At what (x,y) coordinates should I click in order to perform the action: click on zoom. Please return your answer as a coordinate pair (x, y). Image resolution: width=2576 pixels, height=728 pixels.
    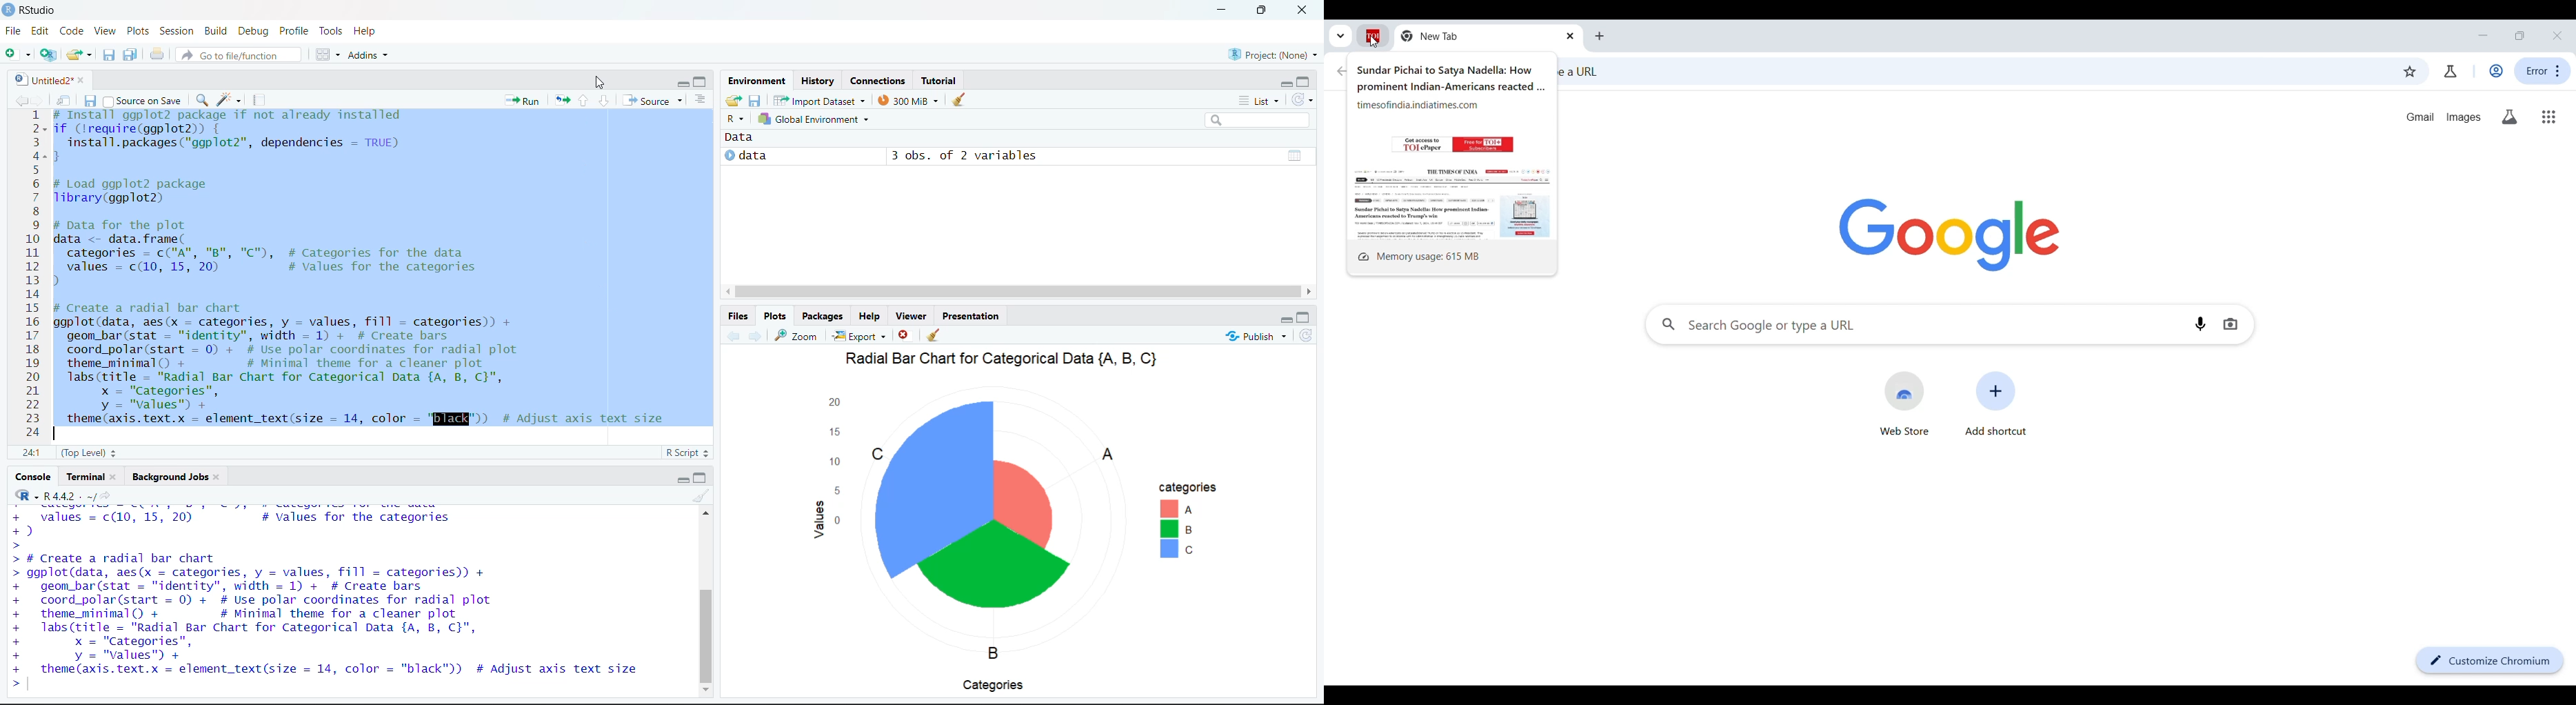
    Looking at the image, I should click on (799, 335).